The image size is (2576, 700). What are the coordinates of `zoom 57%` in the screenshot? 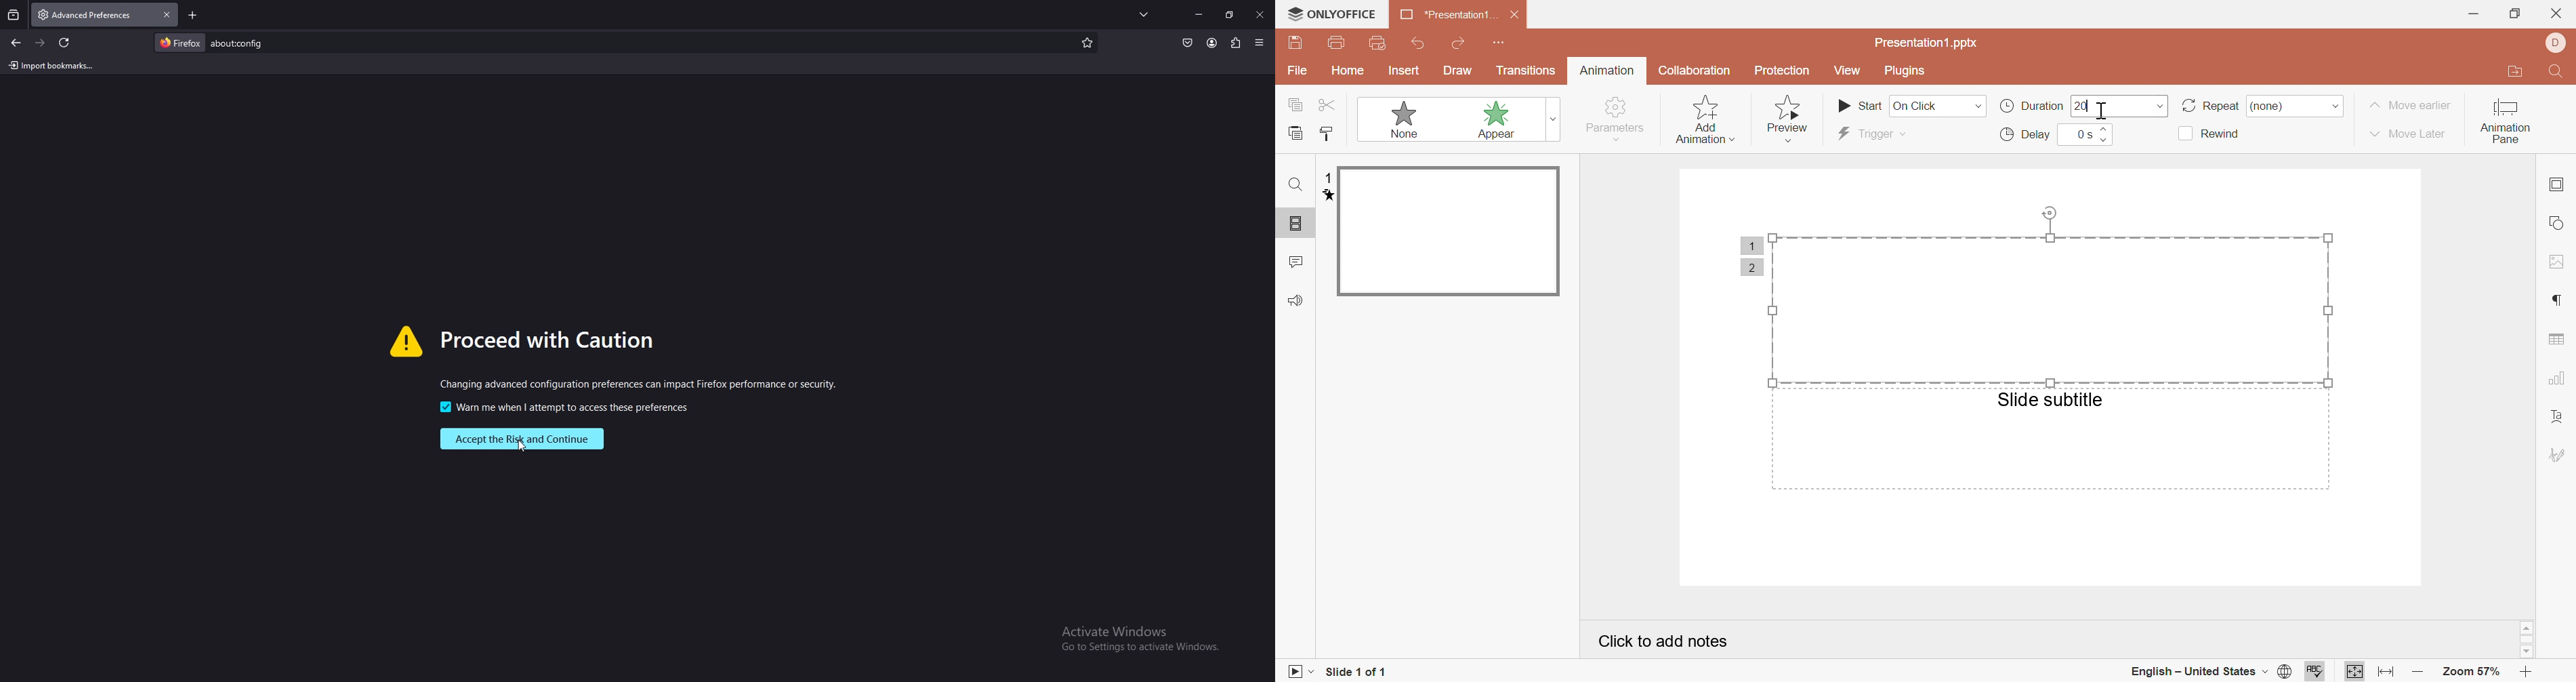 It's located at (2473, 672).